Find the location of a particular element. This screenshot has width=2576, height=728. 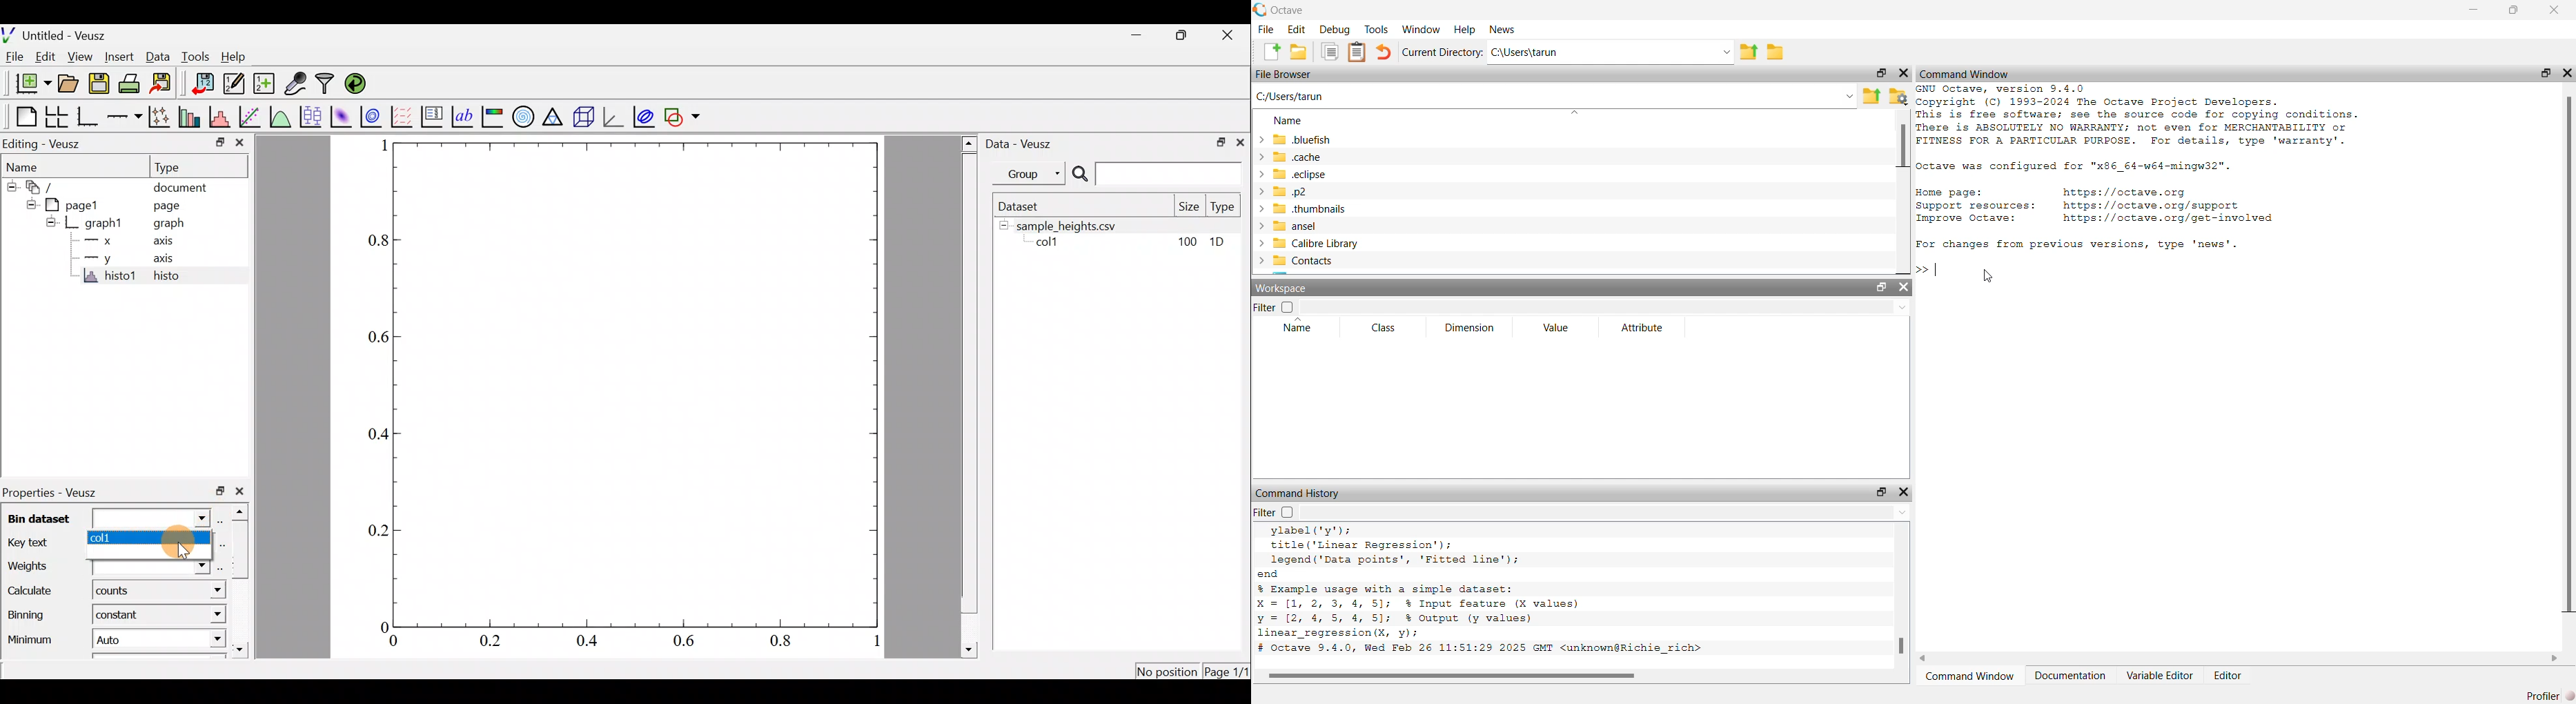

class is located at coordinates (1384, 328).